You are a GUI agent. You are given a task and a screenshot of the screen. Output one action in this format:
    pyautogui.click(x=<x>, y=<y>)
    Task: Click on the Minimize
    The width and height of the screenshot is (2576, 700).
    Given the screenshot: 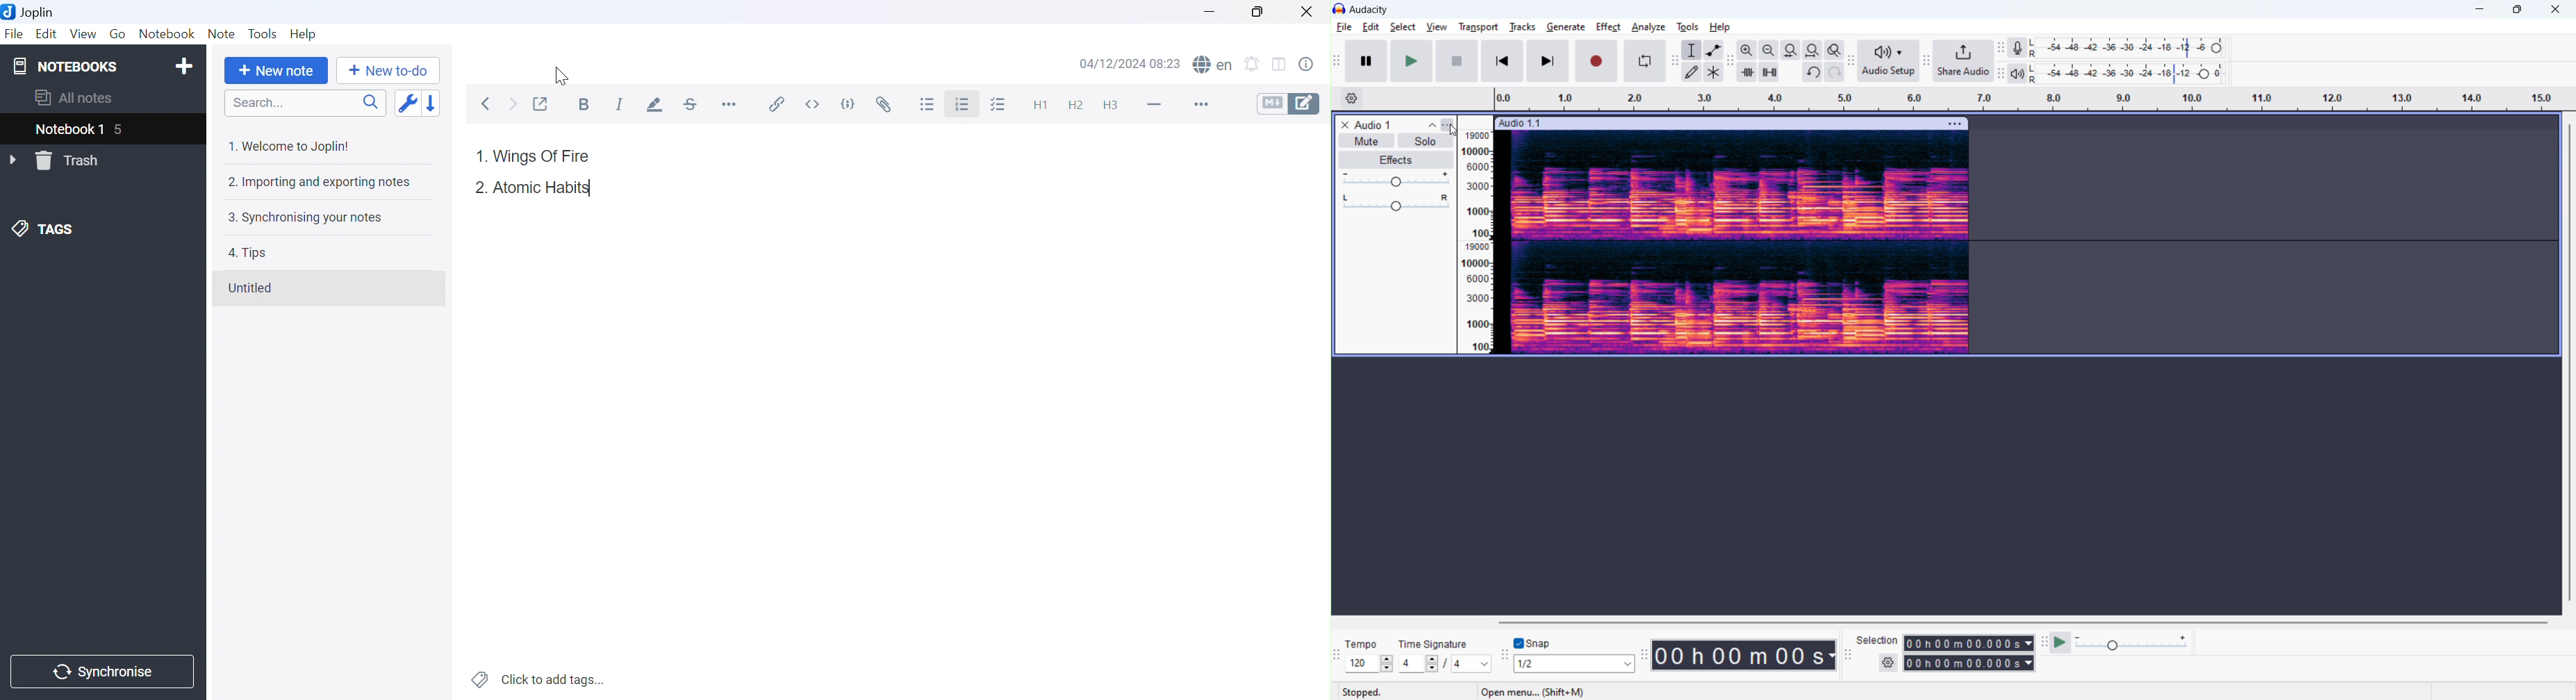 What is the action you would take?
    pyautogui.click(x=1211, y=12)
    